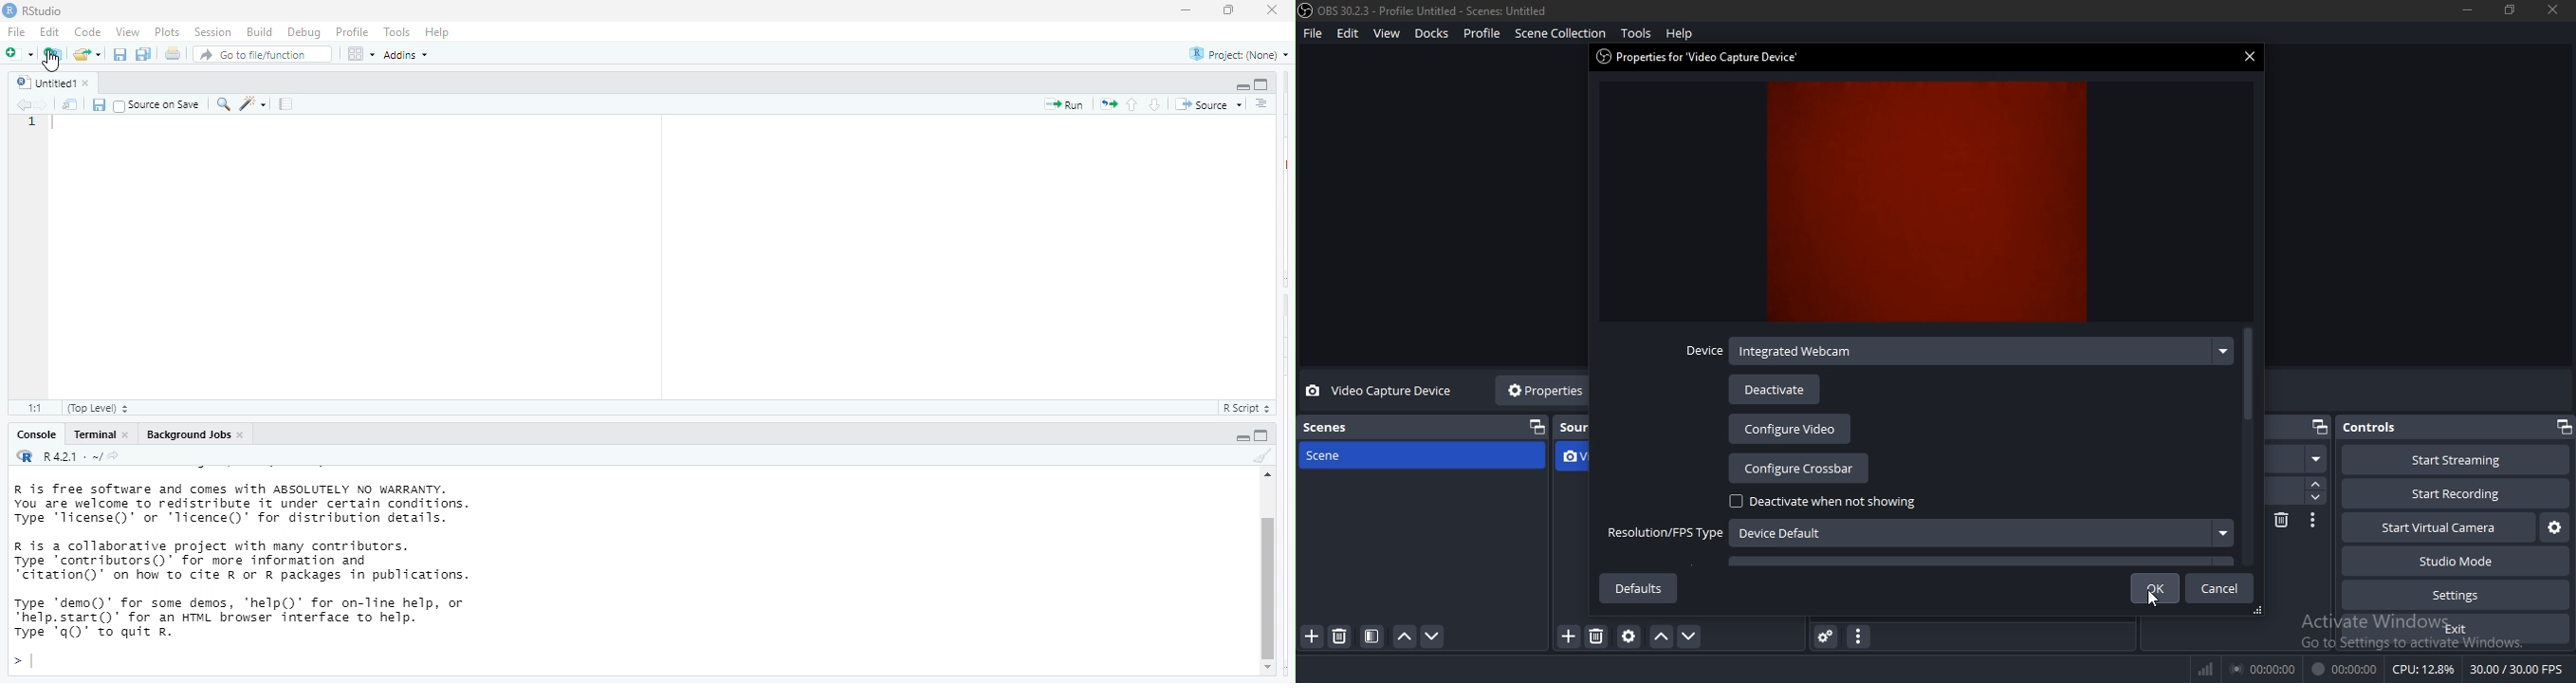  I want to click on close, so click(245, 434).